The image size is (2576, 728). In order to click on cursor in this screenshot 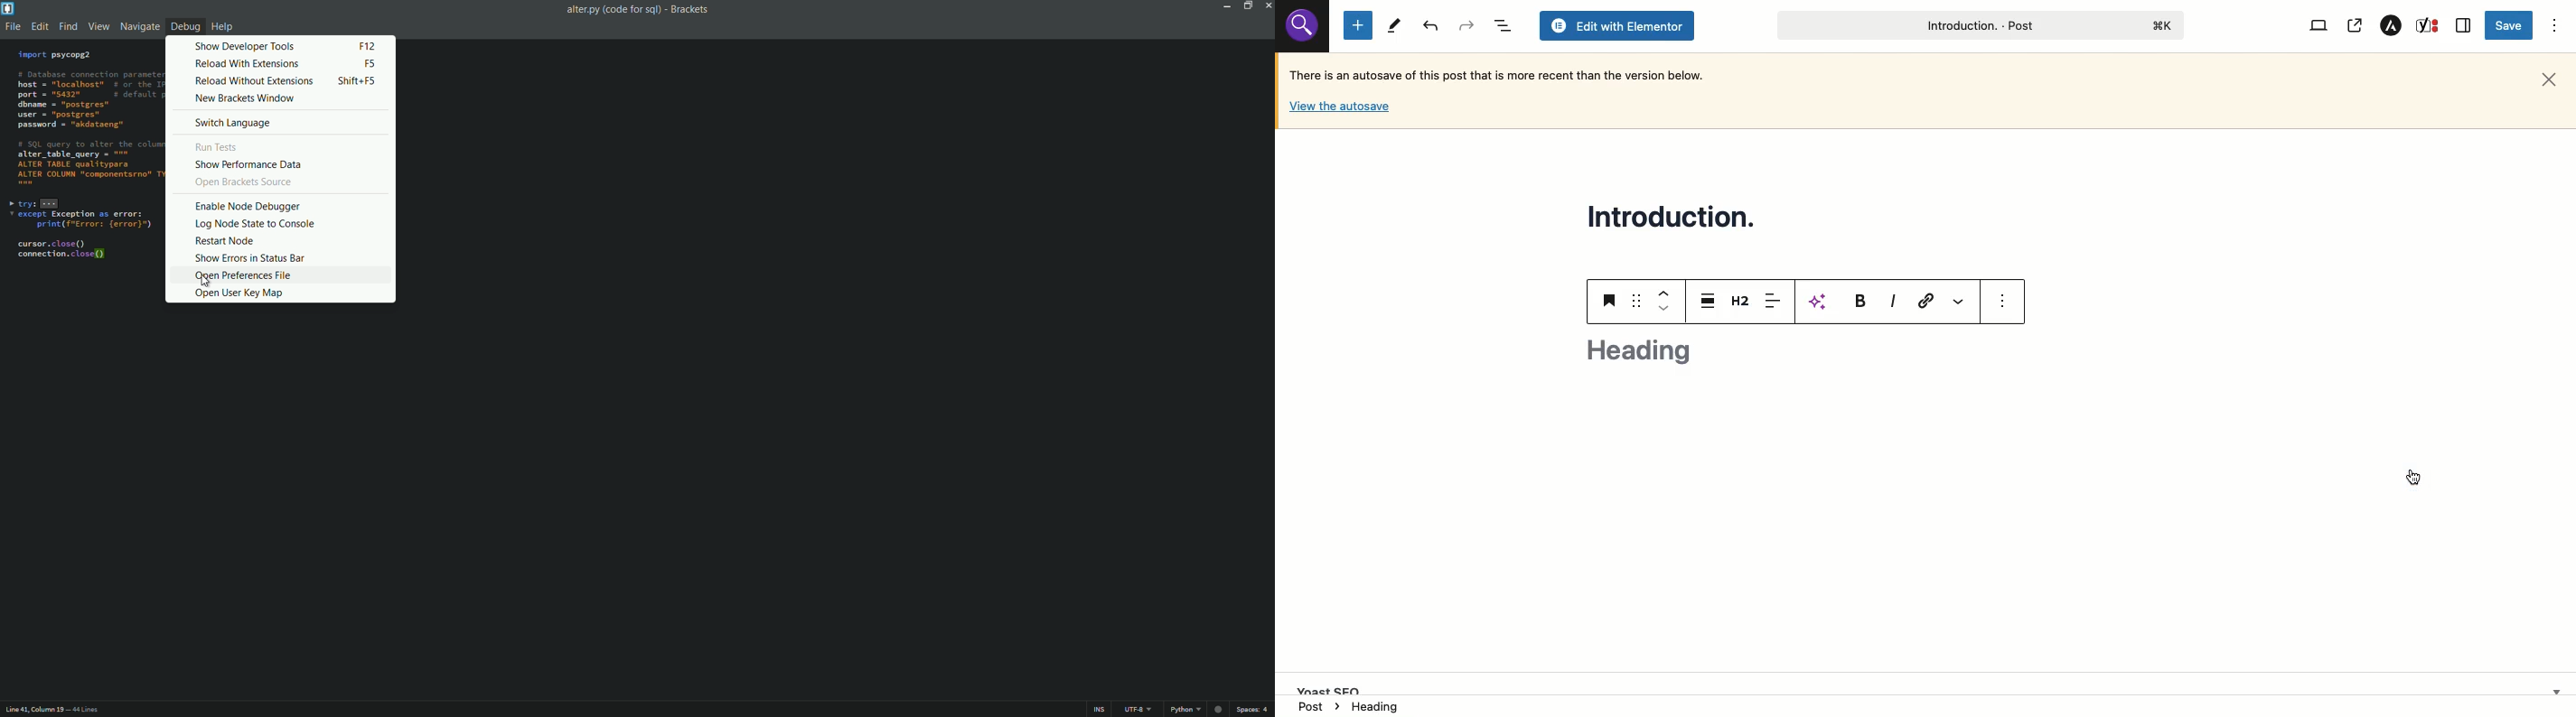, I will do `click(2412, 477)`.